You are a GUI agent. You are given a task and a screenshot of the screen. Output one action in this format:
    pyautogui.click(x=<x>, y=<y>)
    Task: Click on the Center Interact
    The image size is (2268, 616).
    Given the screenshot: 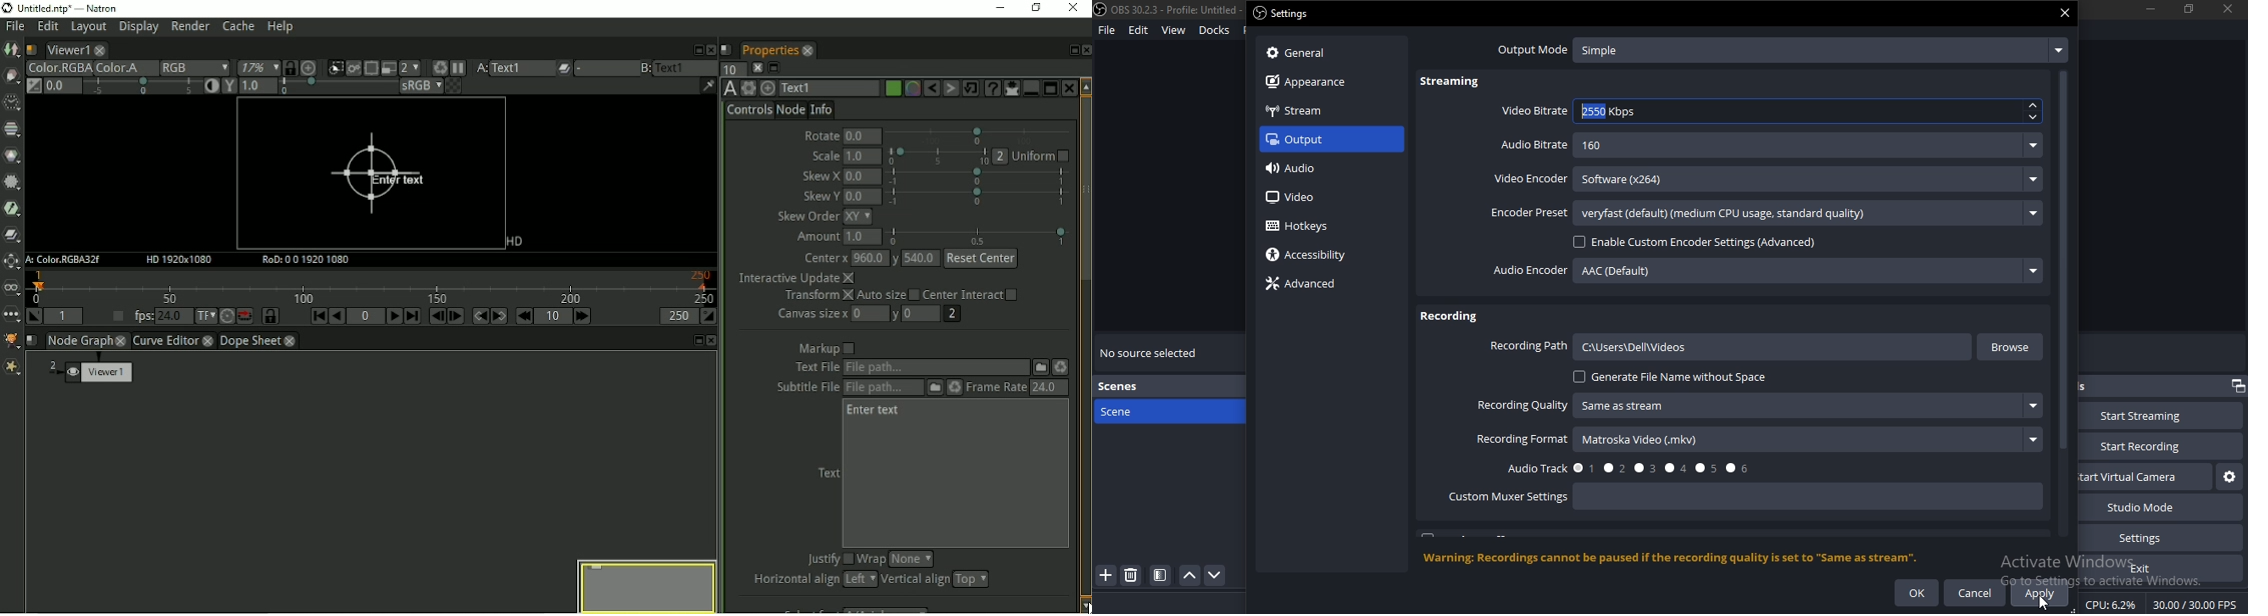 What is the action you would take?
    pyautogui.click(x=971, y=294)
    